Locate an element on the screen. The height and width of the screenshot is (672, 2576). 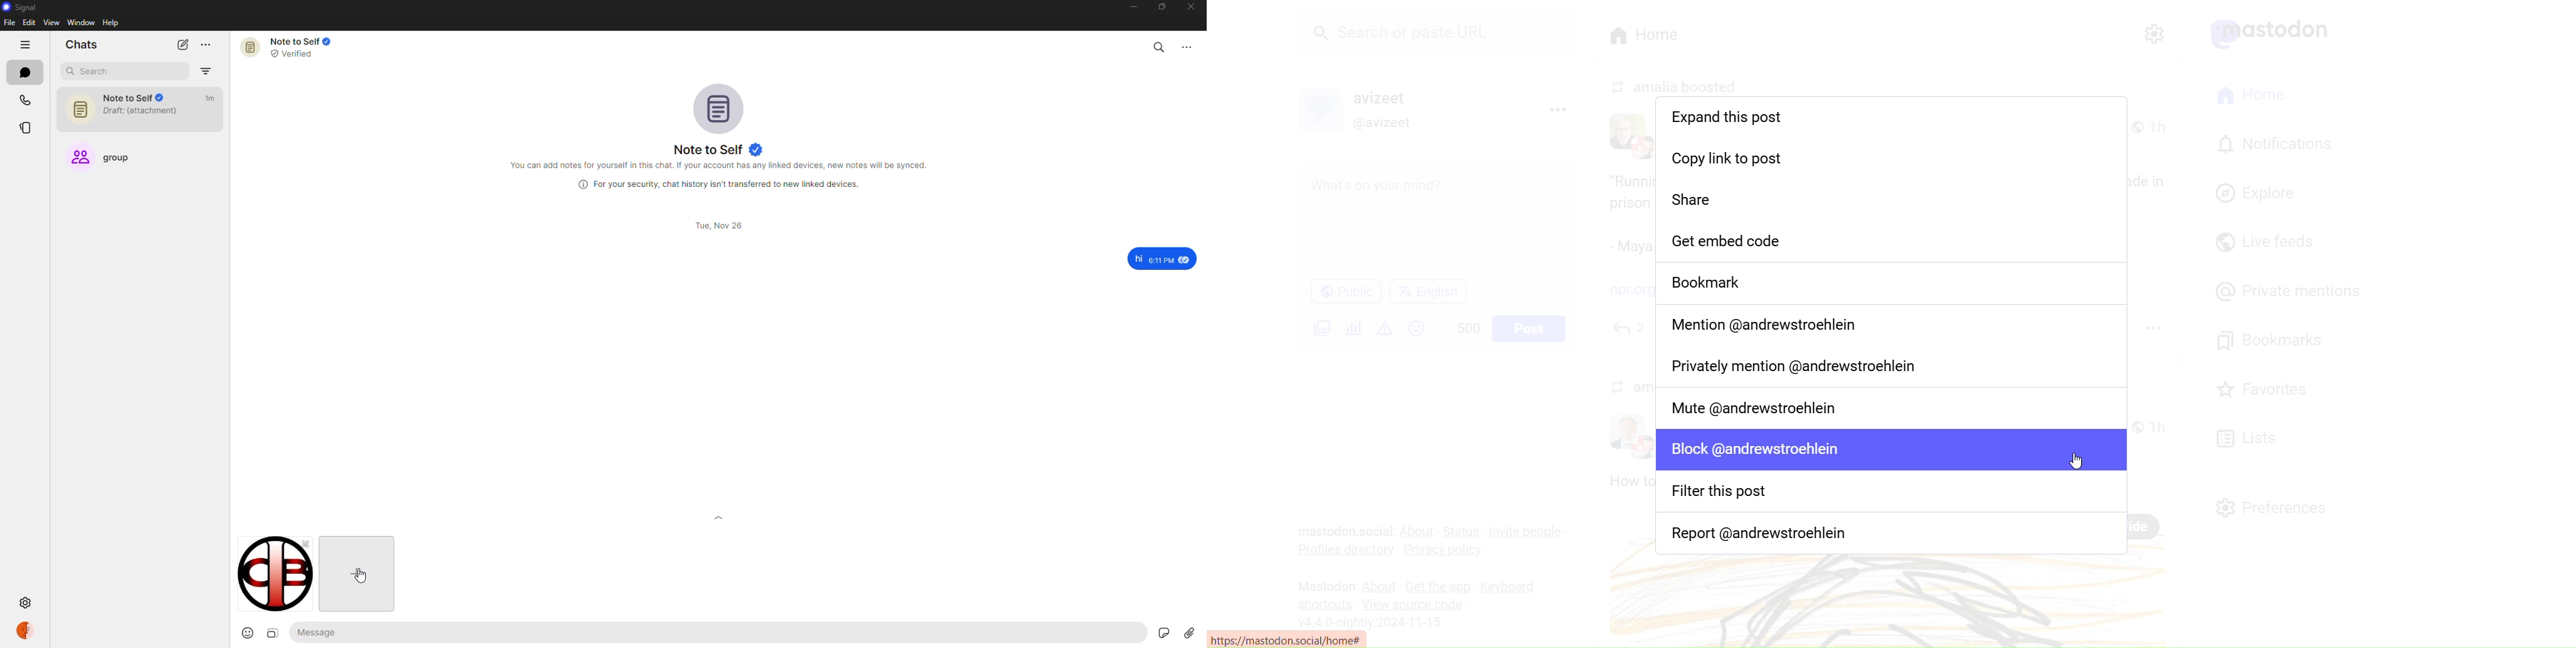
emoji is located at coordinates (242, 633).